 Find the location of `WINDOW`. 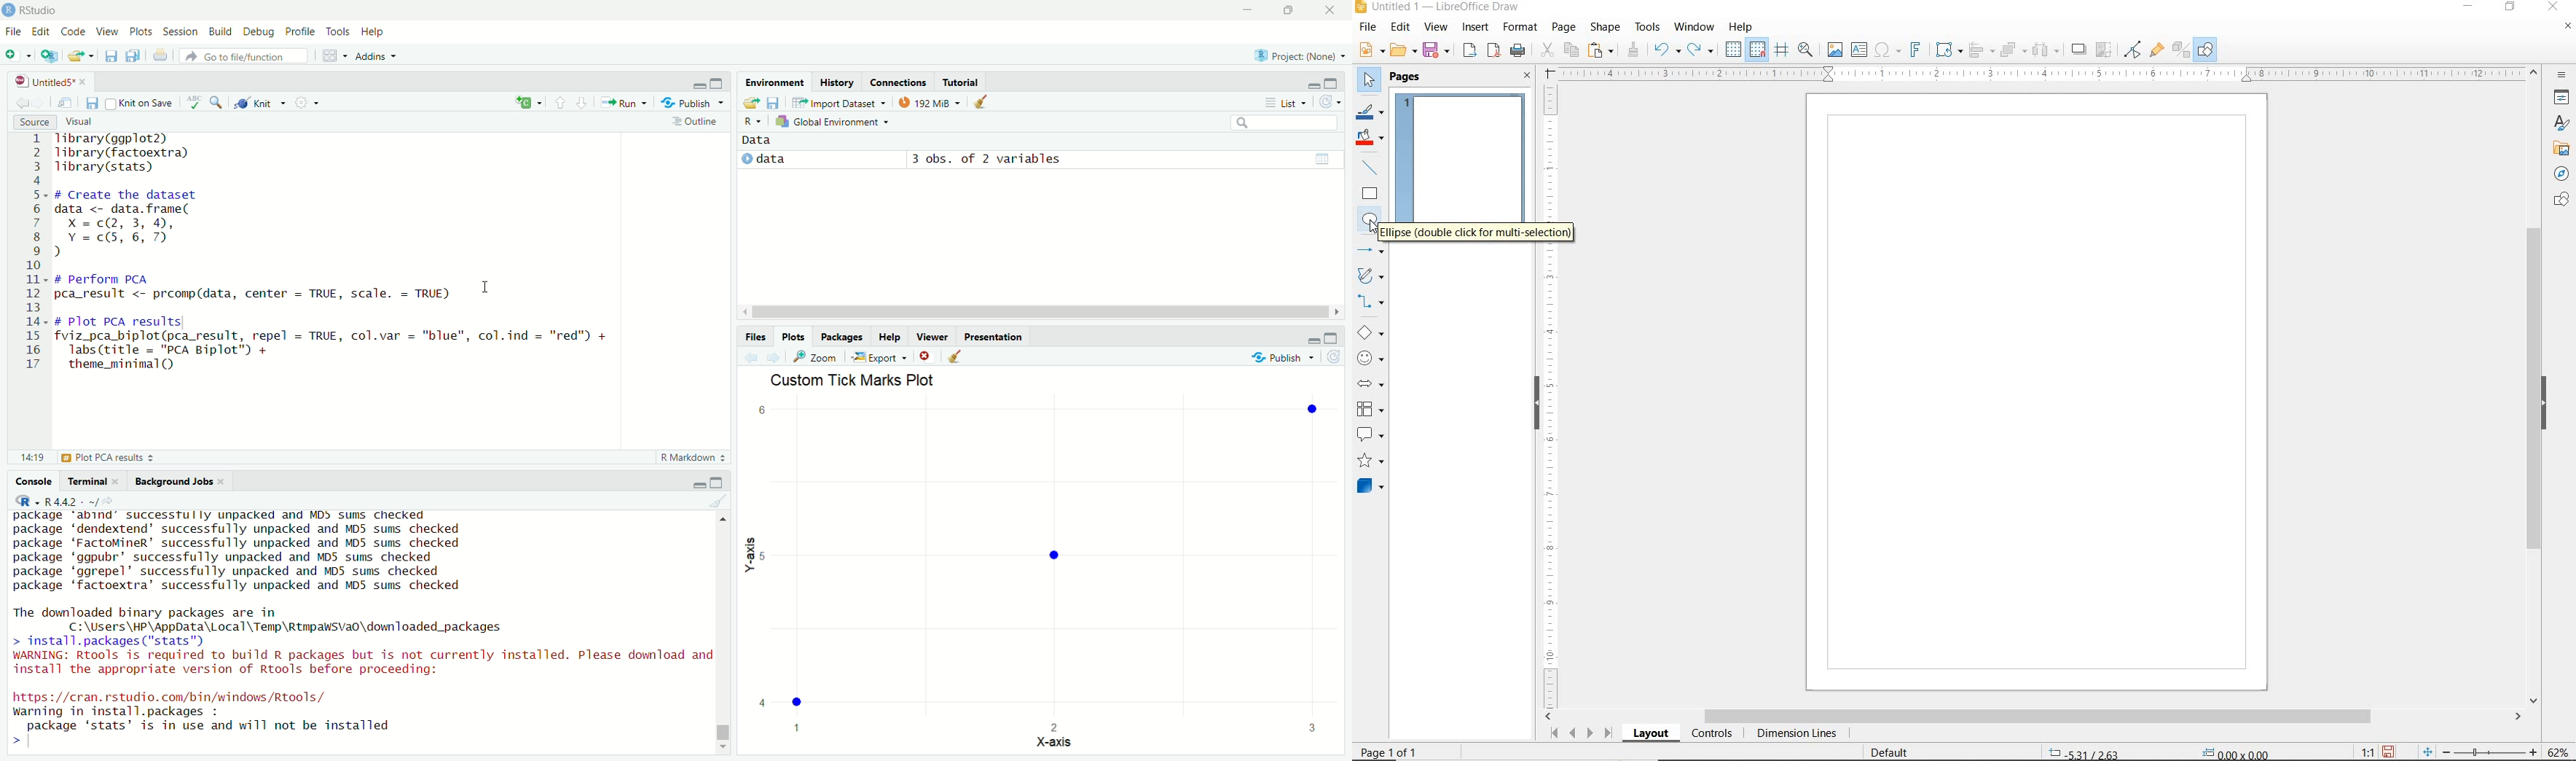

WINDOW is located at coordinates (1694, 27).